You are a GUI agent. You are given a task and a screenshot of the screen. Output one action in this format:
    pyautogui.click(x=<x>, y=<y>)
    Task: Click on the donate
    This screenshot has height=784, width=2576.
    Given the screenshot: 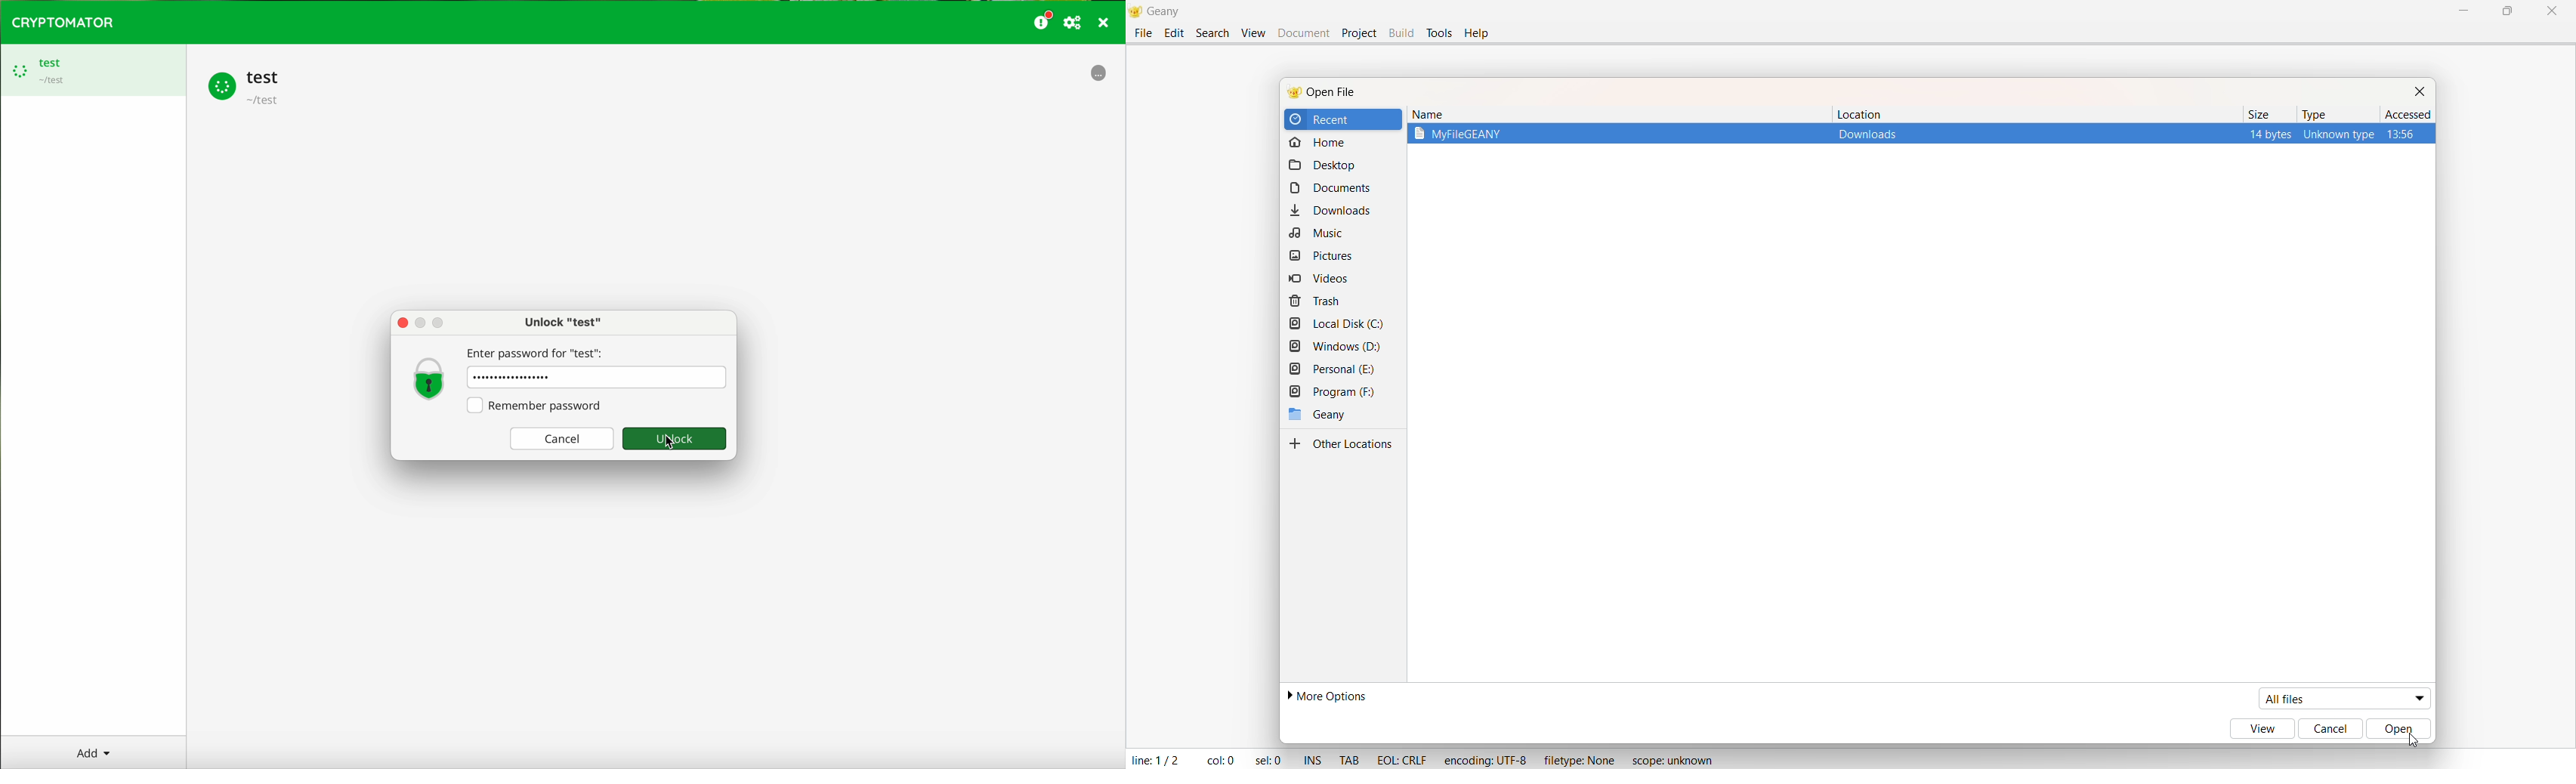 What is the action you would take?
    pyautogui.click(x=1044, y=20)
    